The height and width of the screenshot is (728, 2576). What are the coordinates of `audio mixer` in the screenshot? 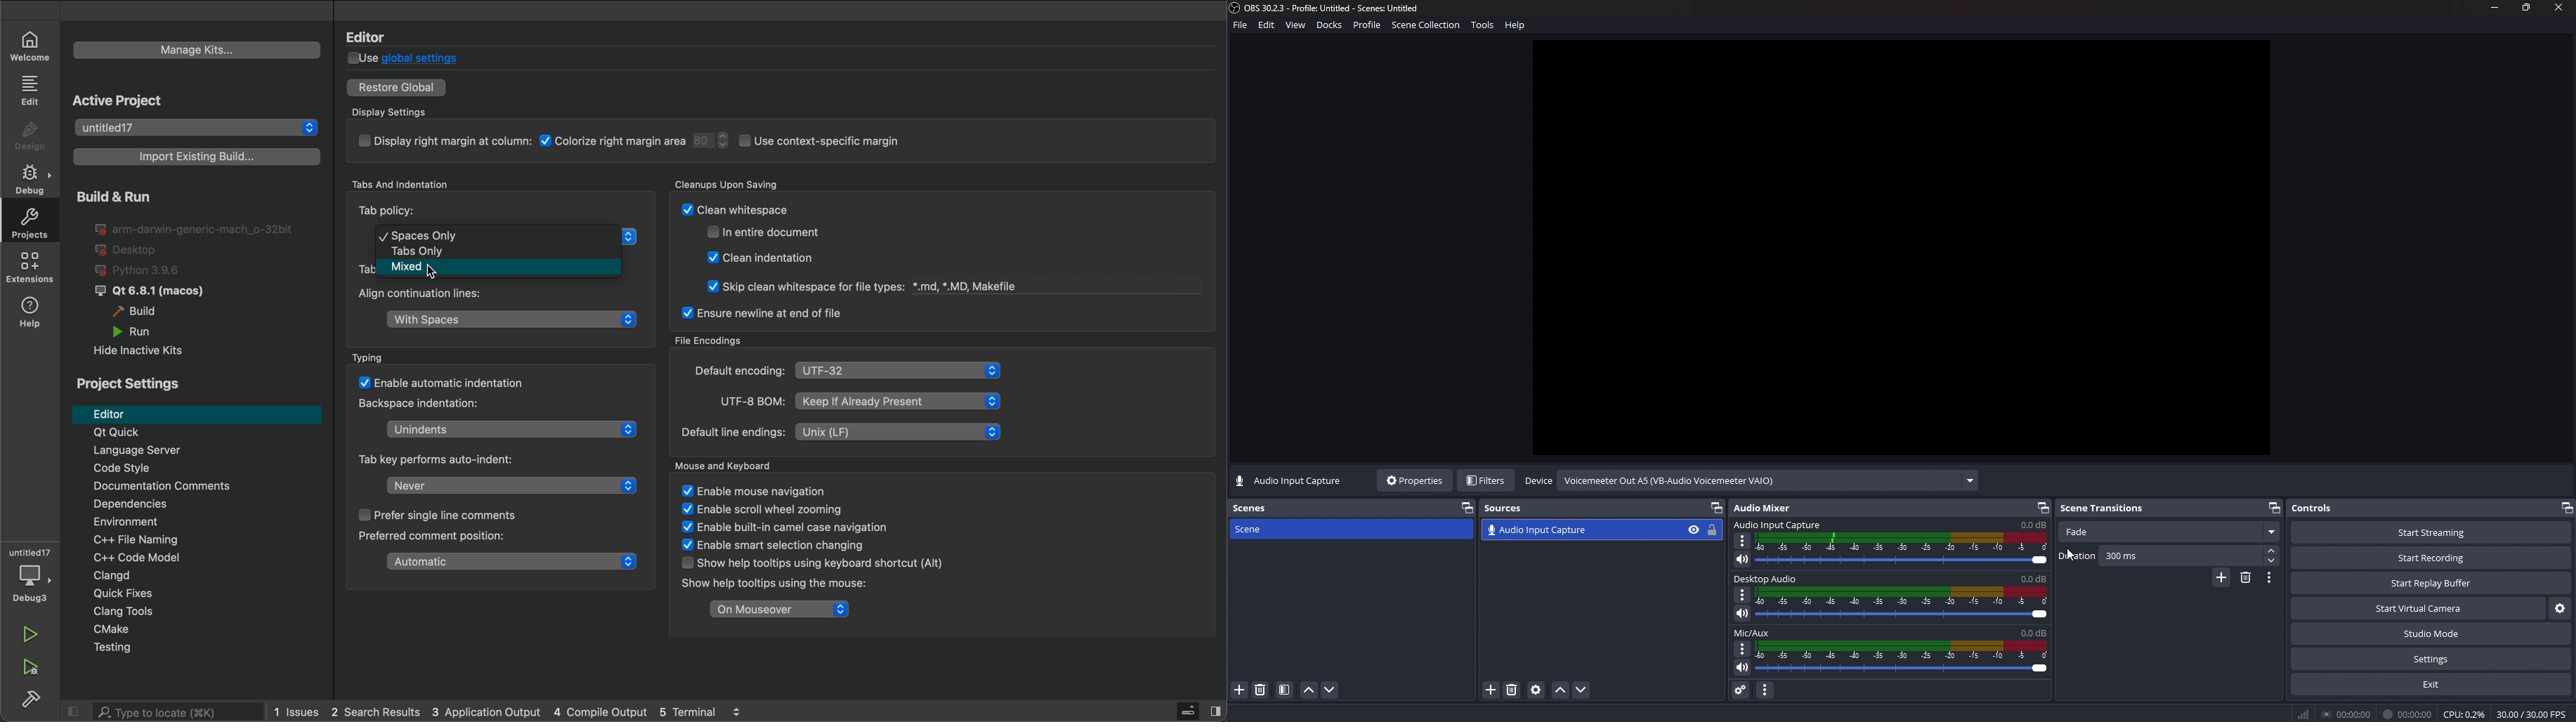 It's located at (1770, 507).